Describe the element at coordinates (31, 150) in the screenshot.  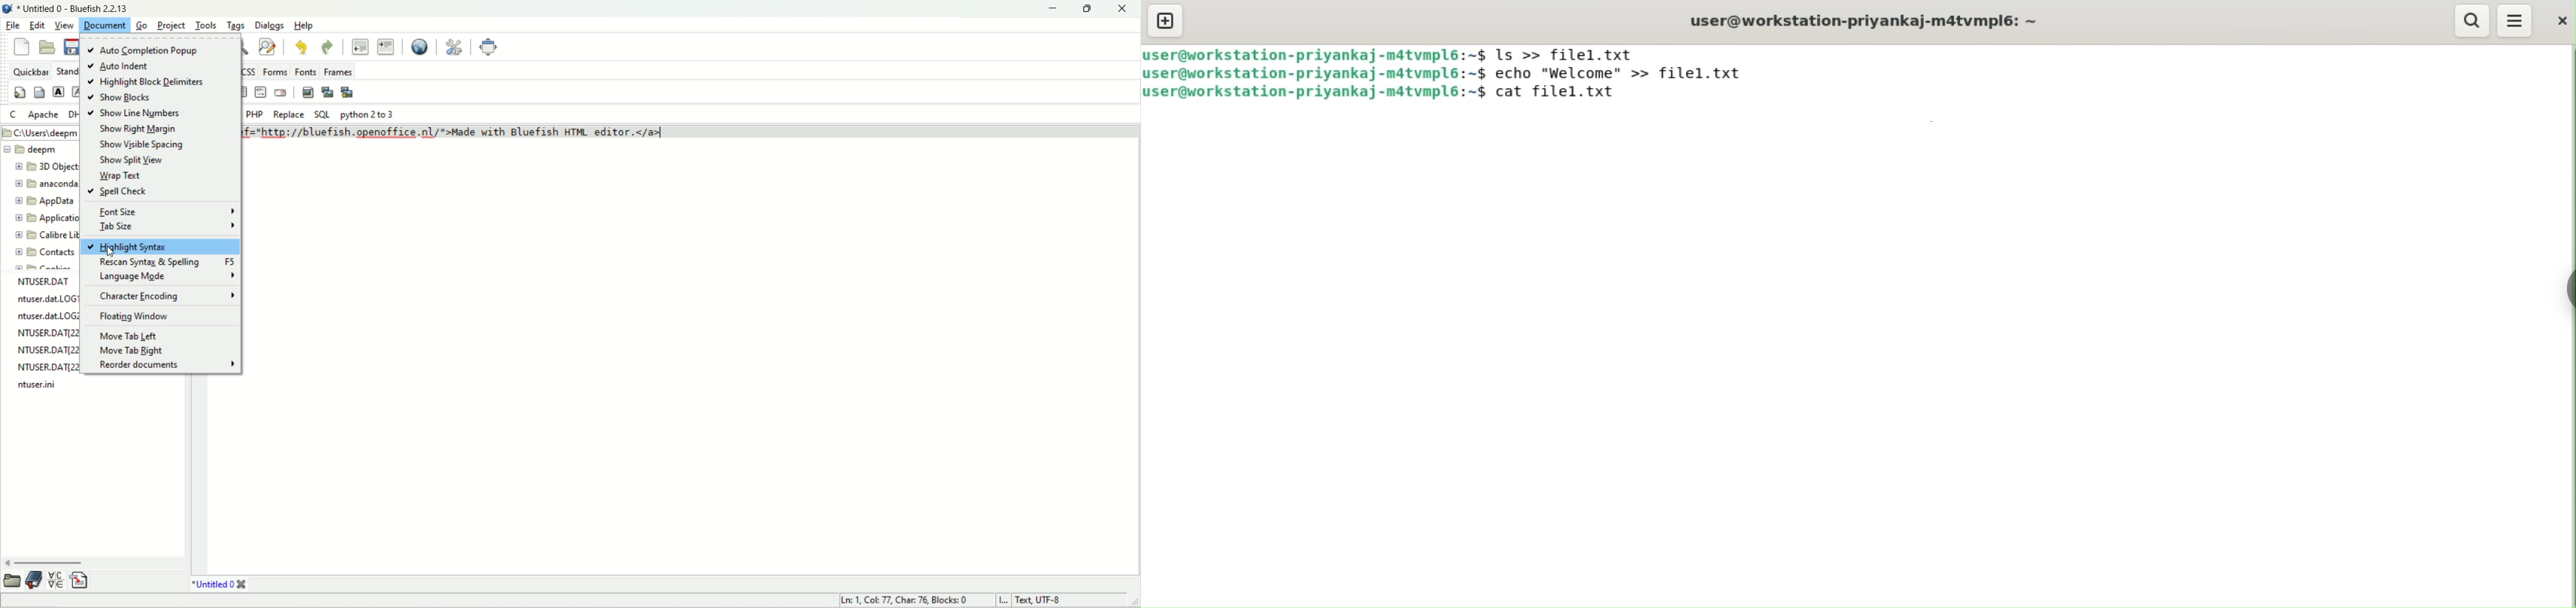
I see `deepm` at that location.